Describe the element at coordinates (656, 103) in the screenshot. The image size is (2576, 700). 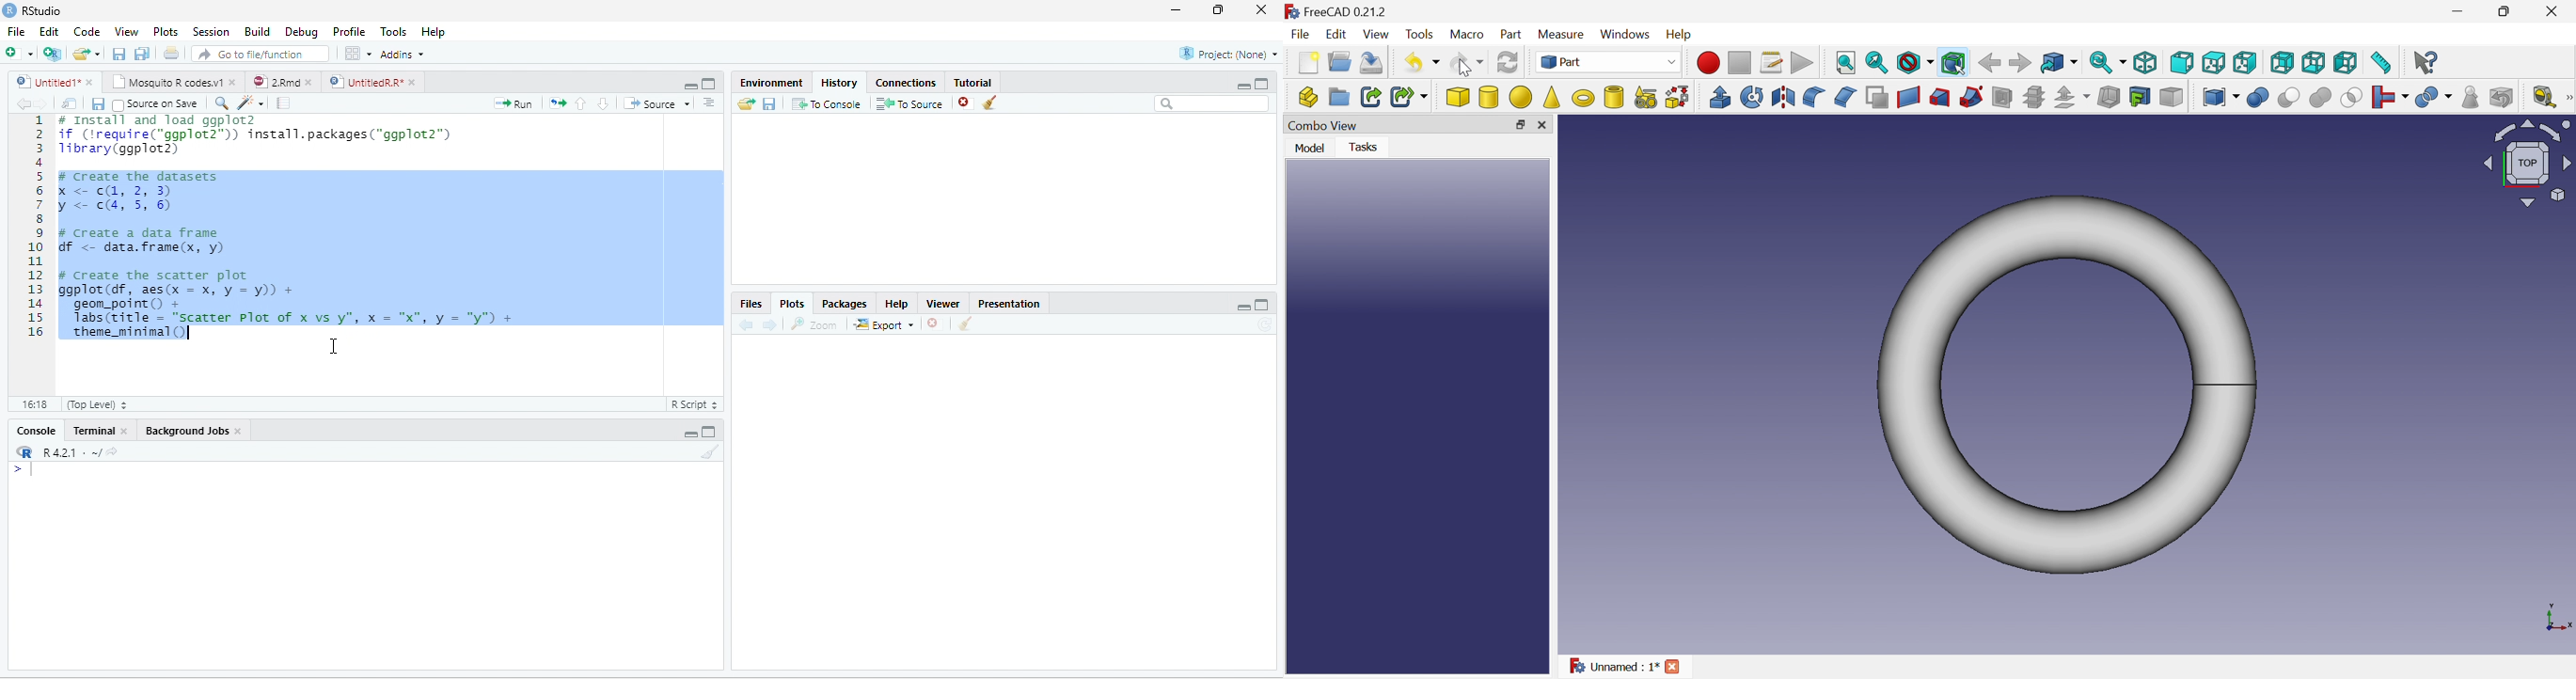
I see `Source` at that location.